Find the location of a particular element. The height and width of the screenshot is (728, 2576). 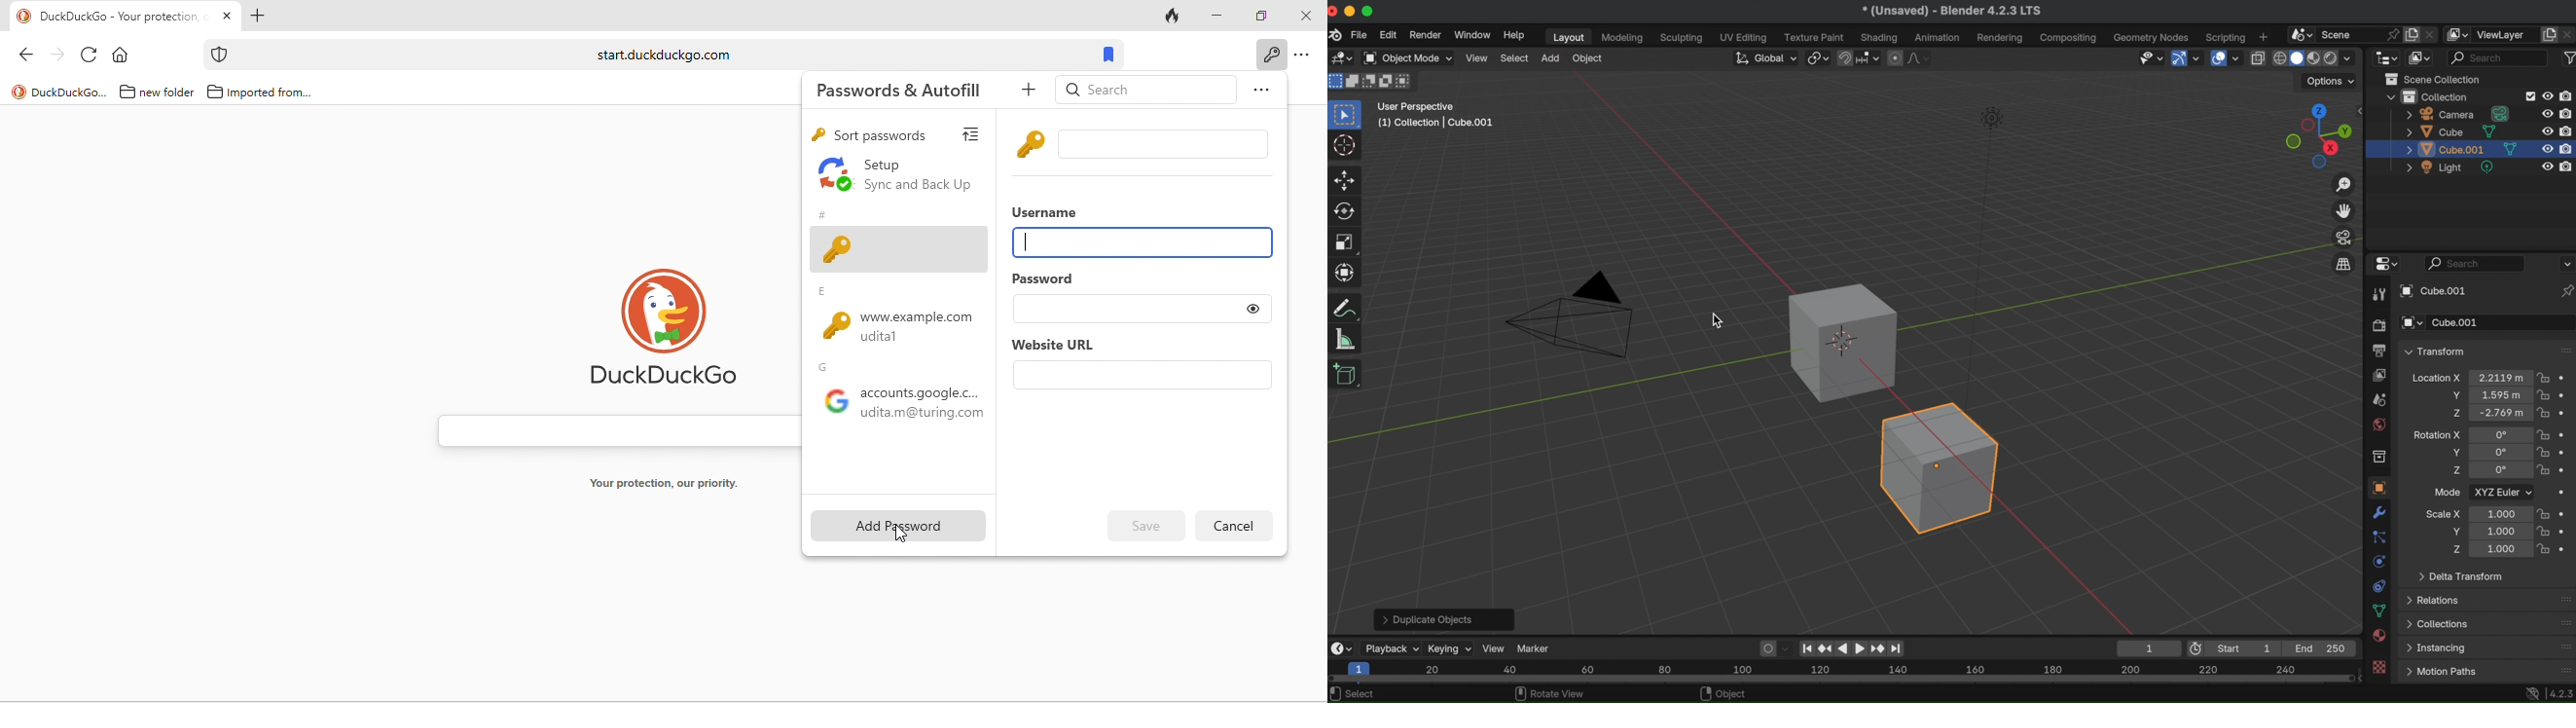

animate property is located at coordinates (2566, 395).